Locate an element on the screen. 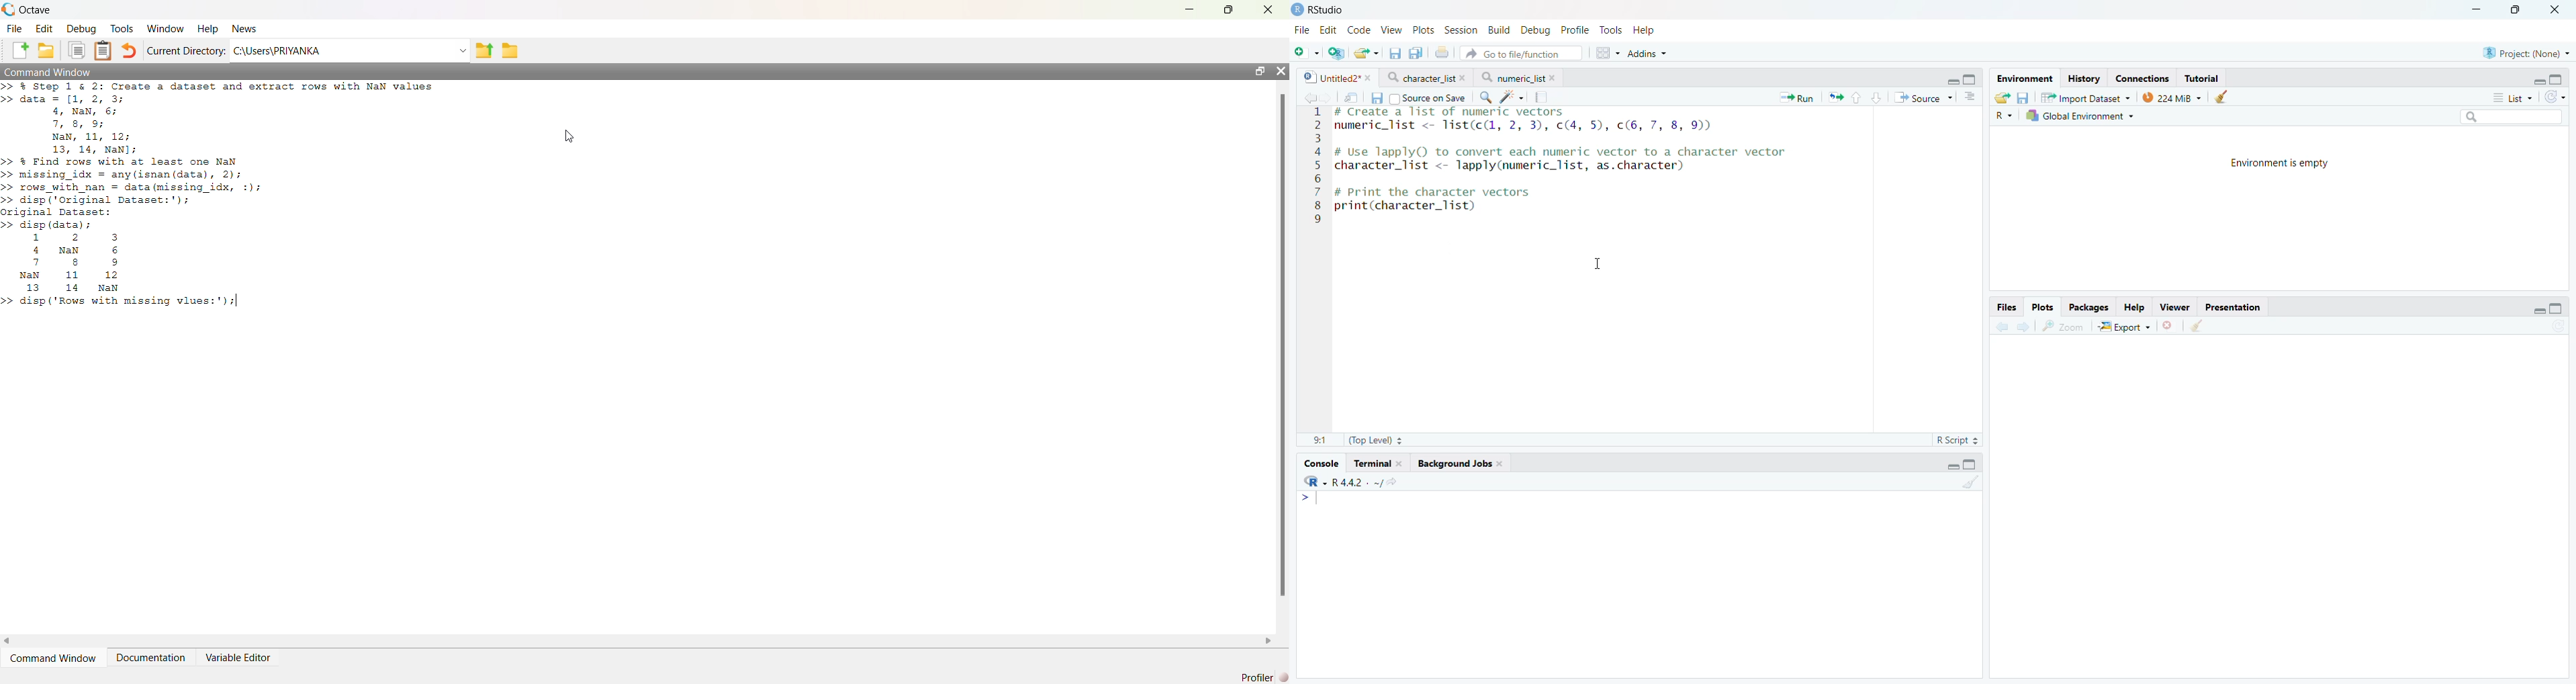 This screenshot has height=700, width=2576. Build is located at coordinates (1500, 30).